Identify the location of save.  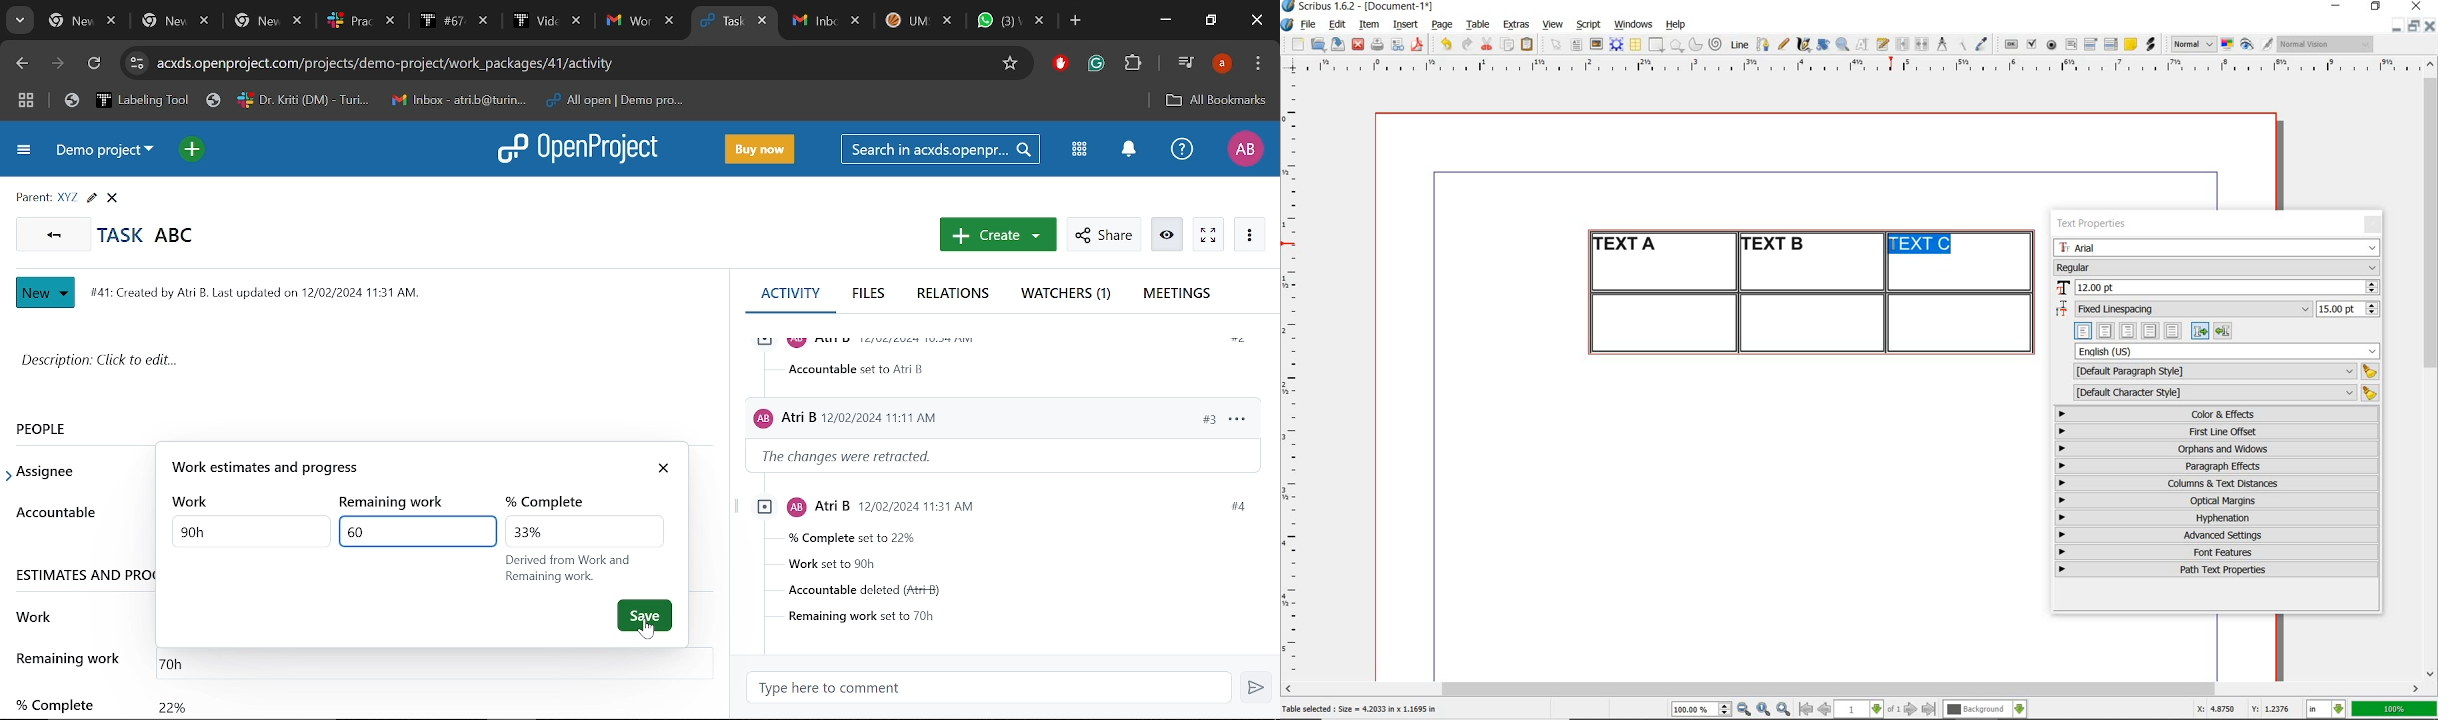
(1336, 44).